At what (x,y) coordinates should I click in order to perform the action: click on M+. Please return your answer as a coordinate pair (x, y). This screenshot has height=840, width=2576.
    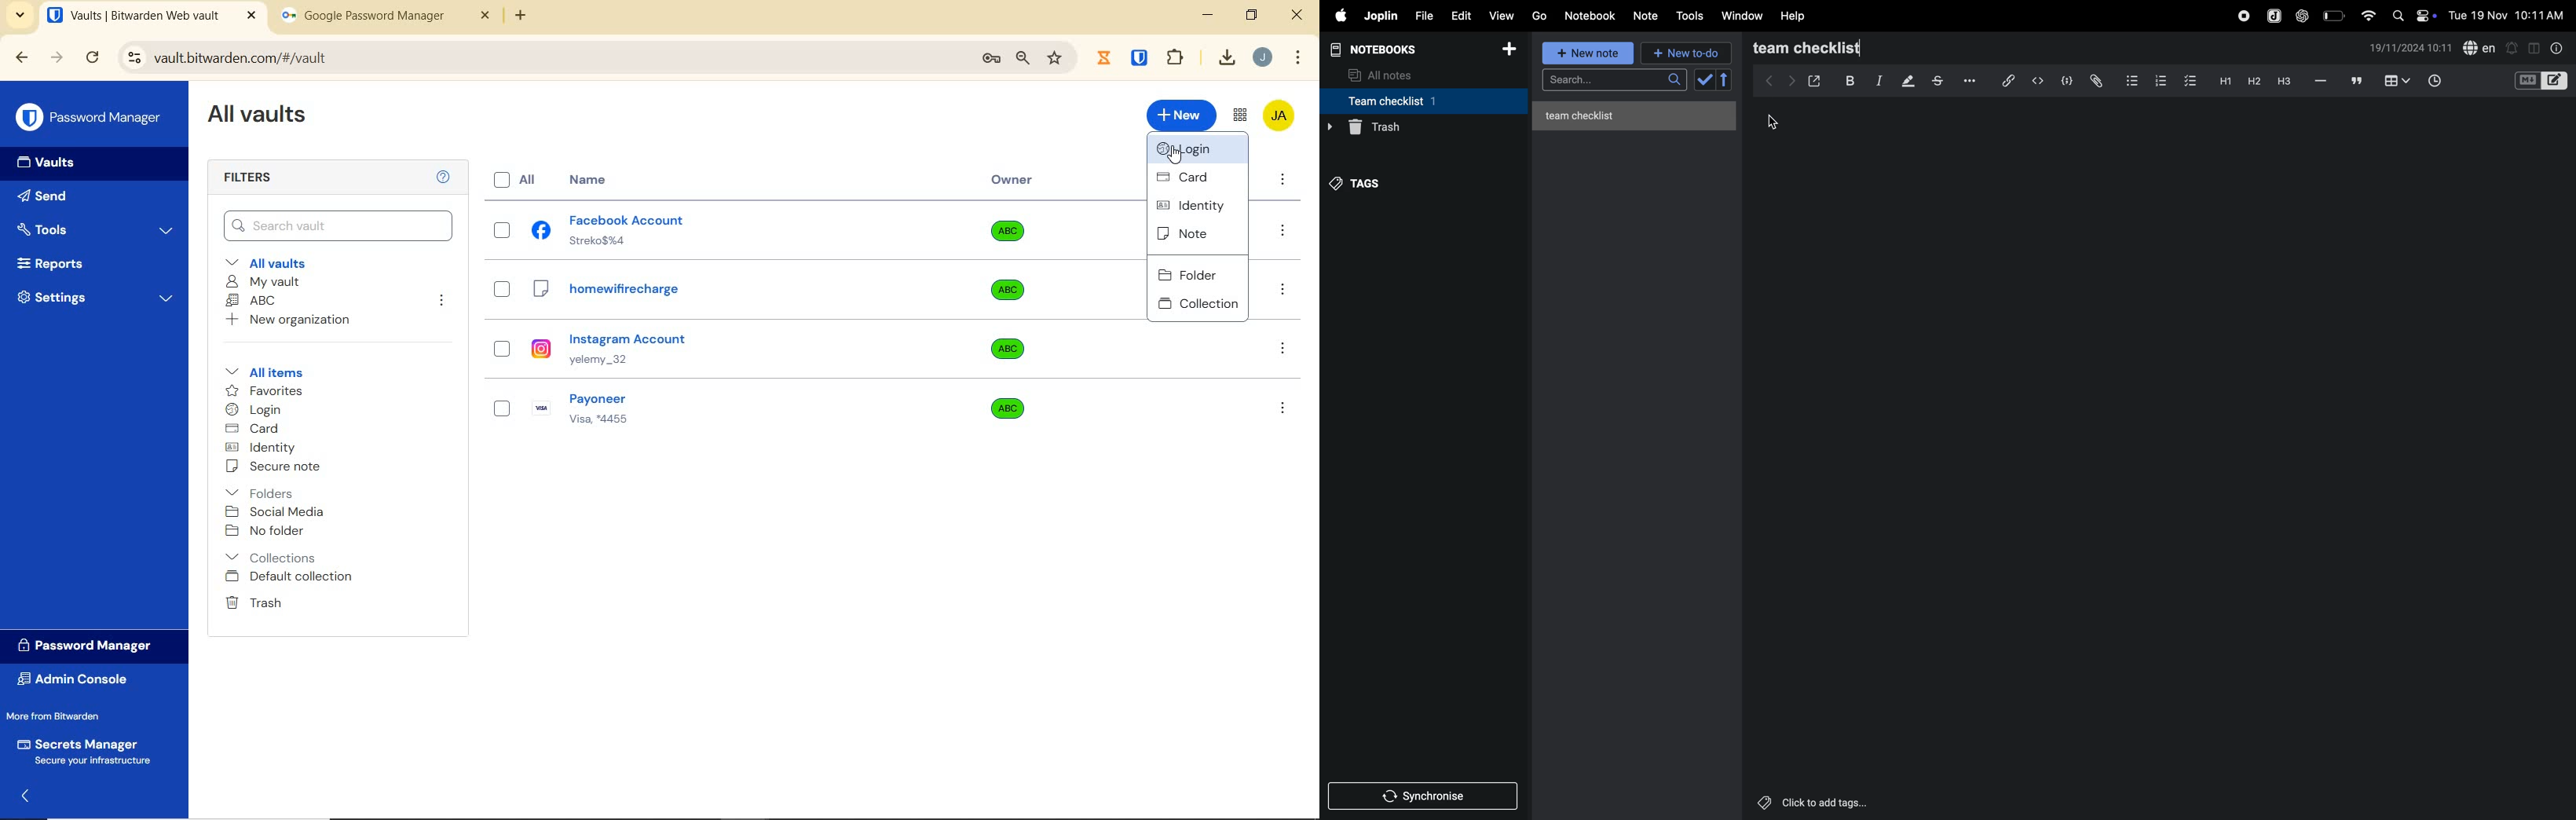
    Looking at the image, I should click on (2527, 81).